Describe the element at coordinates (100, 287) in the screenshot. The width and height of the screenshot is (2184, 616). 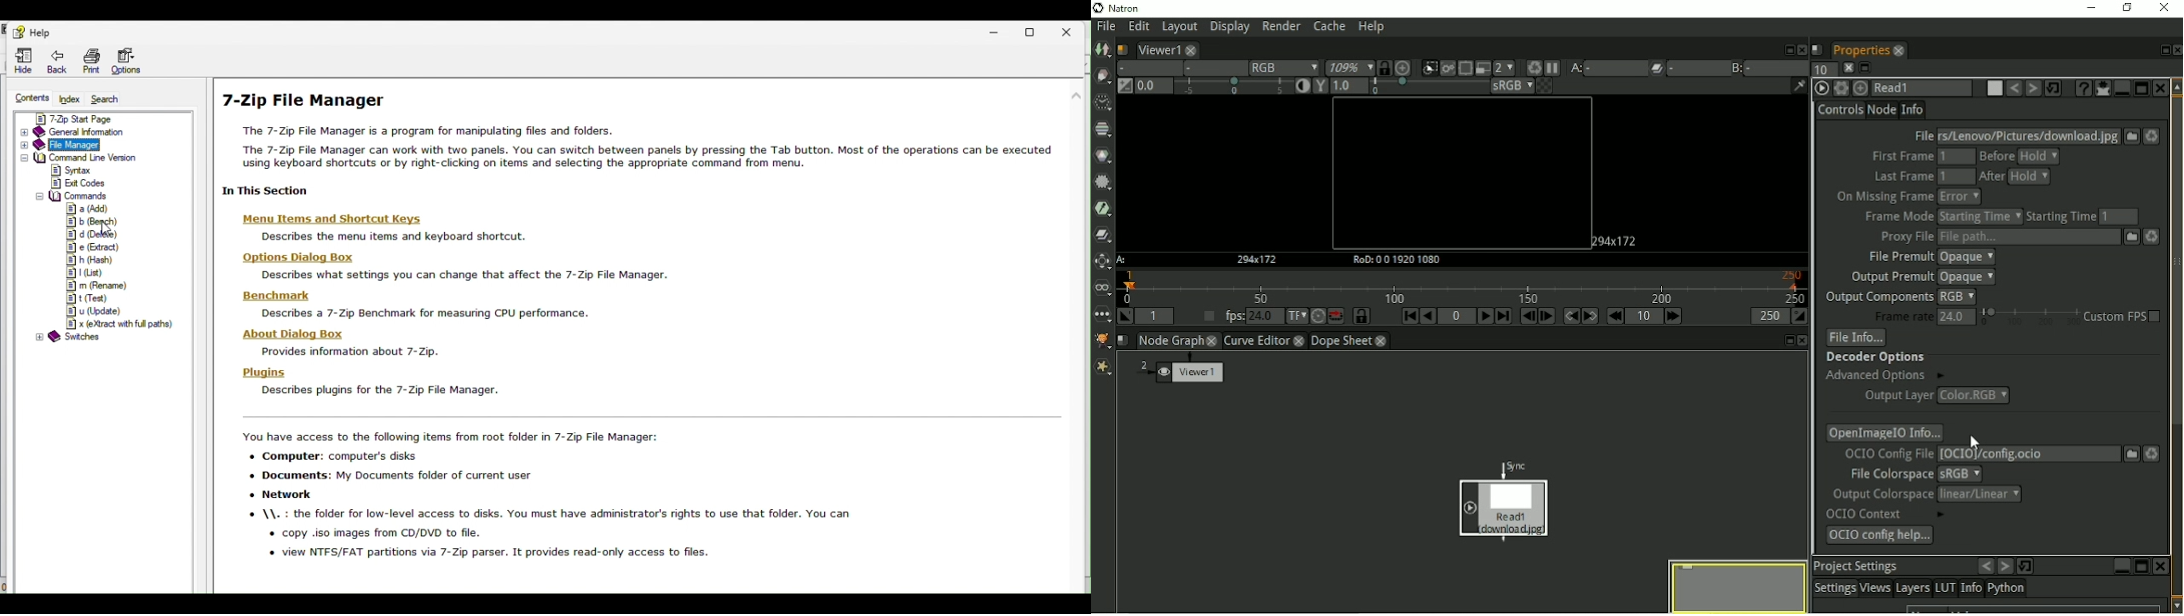
I see `m` at that location.